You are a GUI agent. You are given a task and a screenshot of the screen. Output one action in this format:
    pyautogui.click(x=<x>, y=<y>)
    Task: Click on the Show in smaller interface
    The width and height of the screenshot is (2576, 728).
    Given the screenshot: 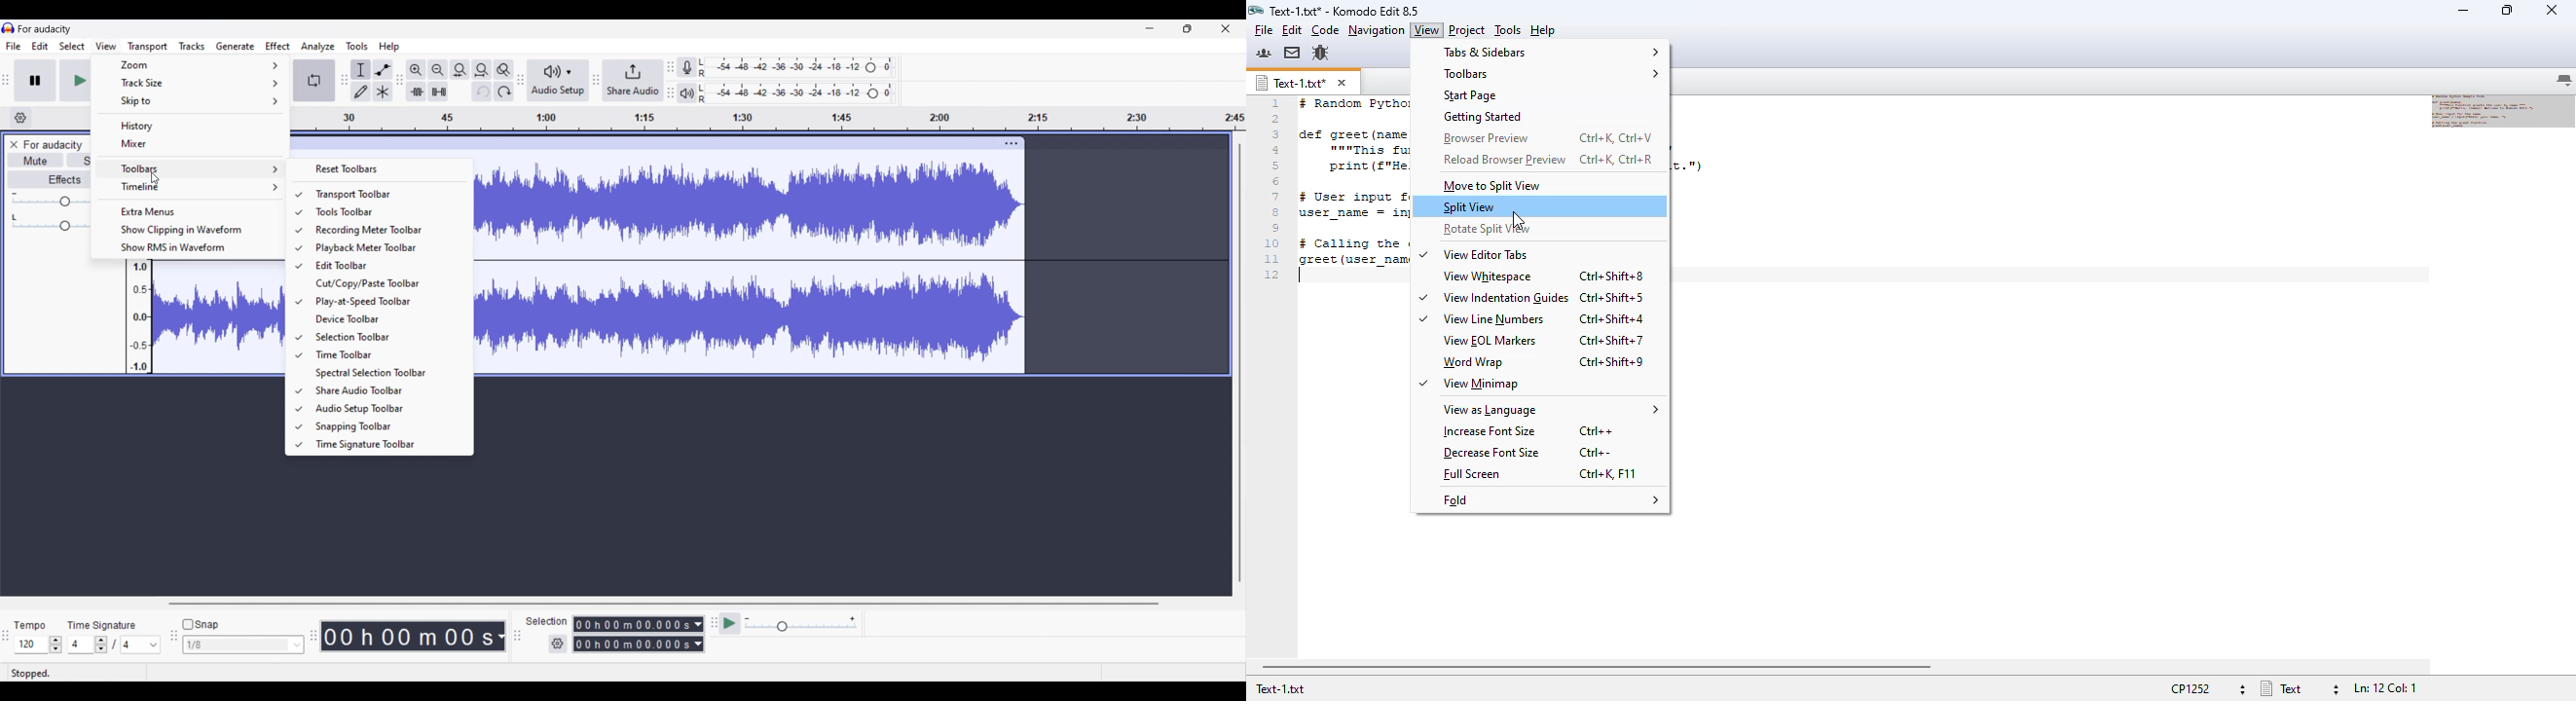 What is the action you would take?
    pyautogui.click(x=1187, y=29)
    